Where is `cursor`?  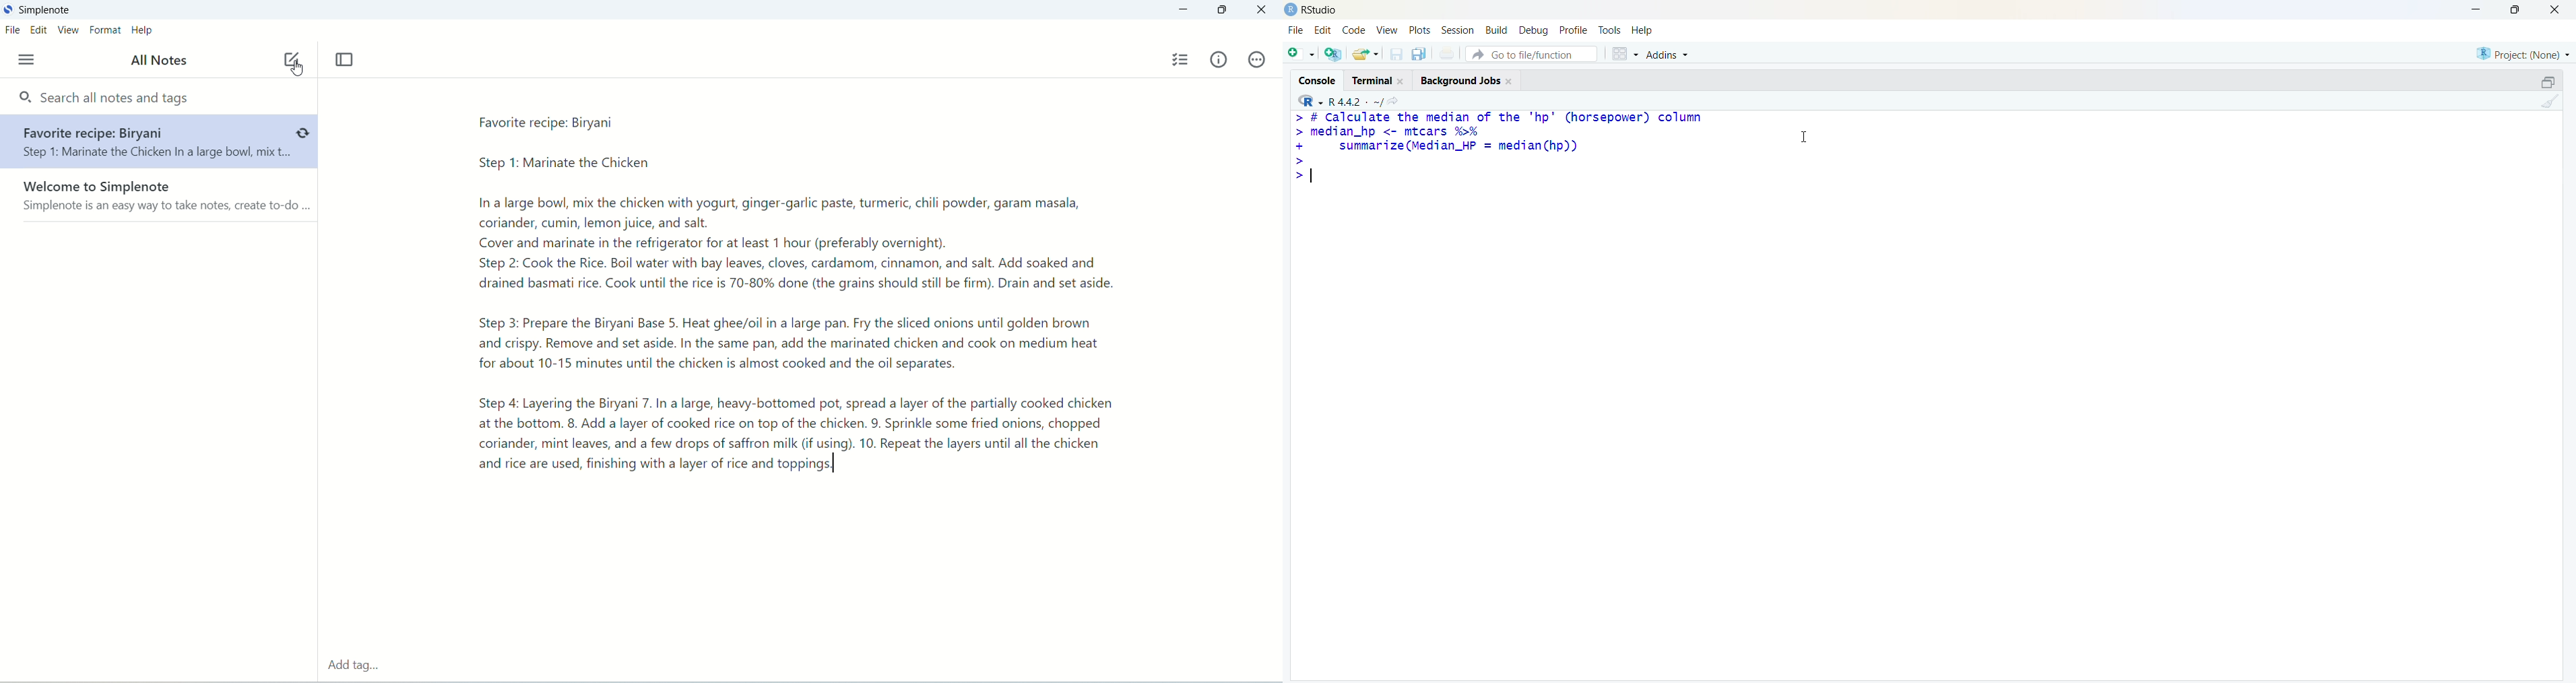 cursor is located at coordinates (299, 69).